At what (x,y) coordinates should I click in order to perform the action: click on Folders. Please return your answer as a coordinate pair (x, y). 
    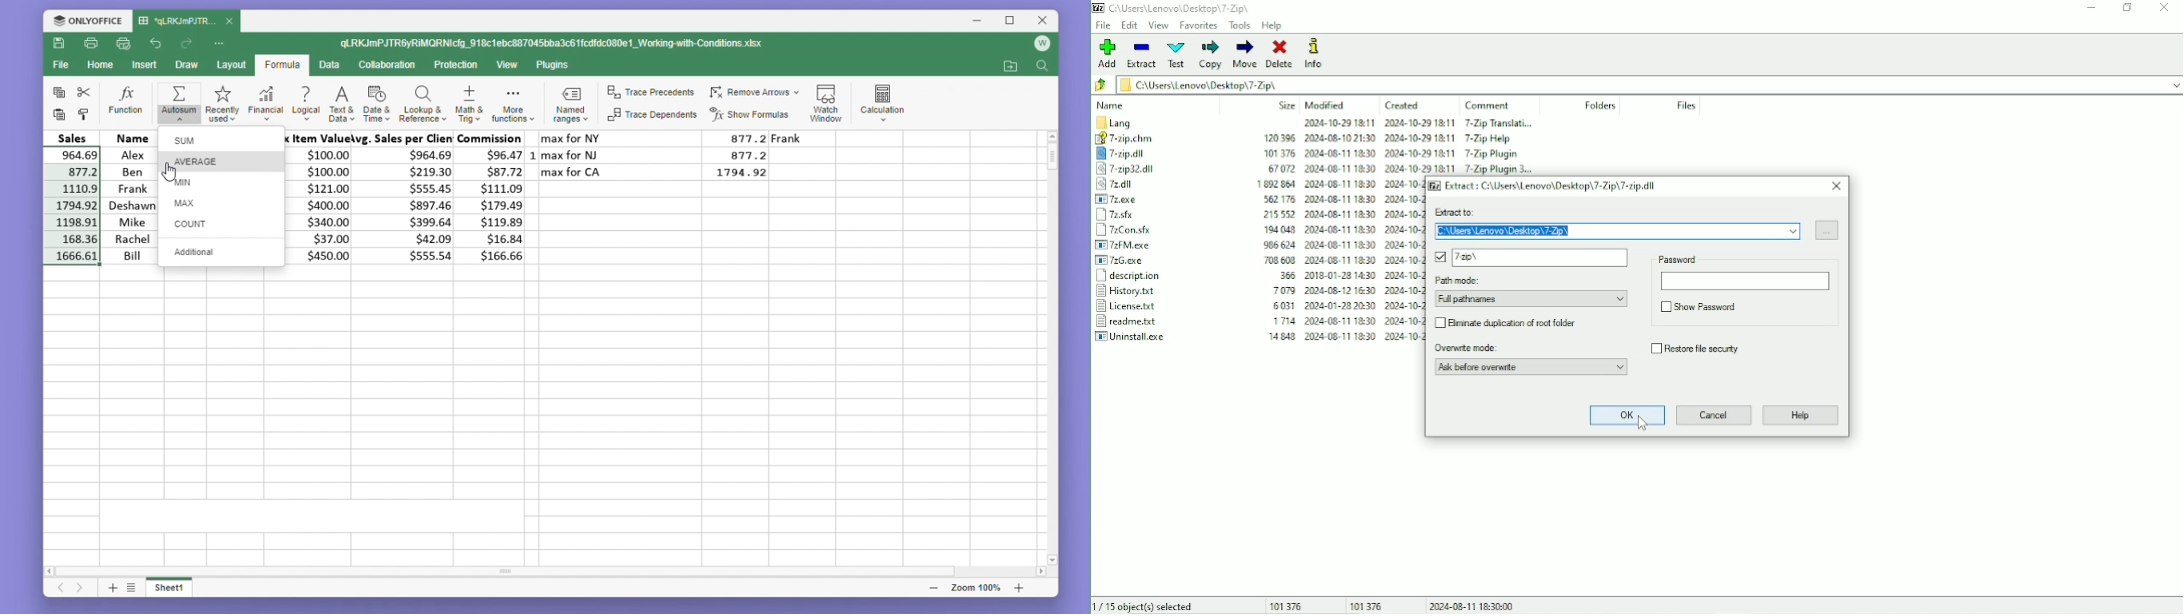
    Looking at the image, I should click on (1599, 106).